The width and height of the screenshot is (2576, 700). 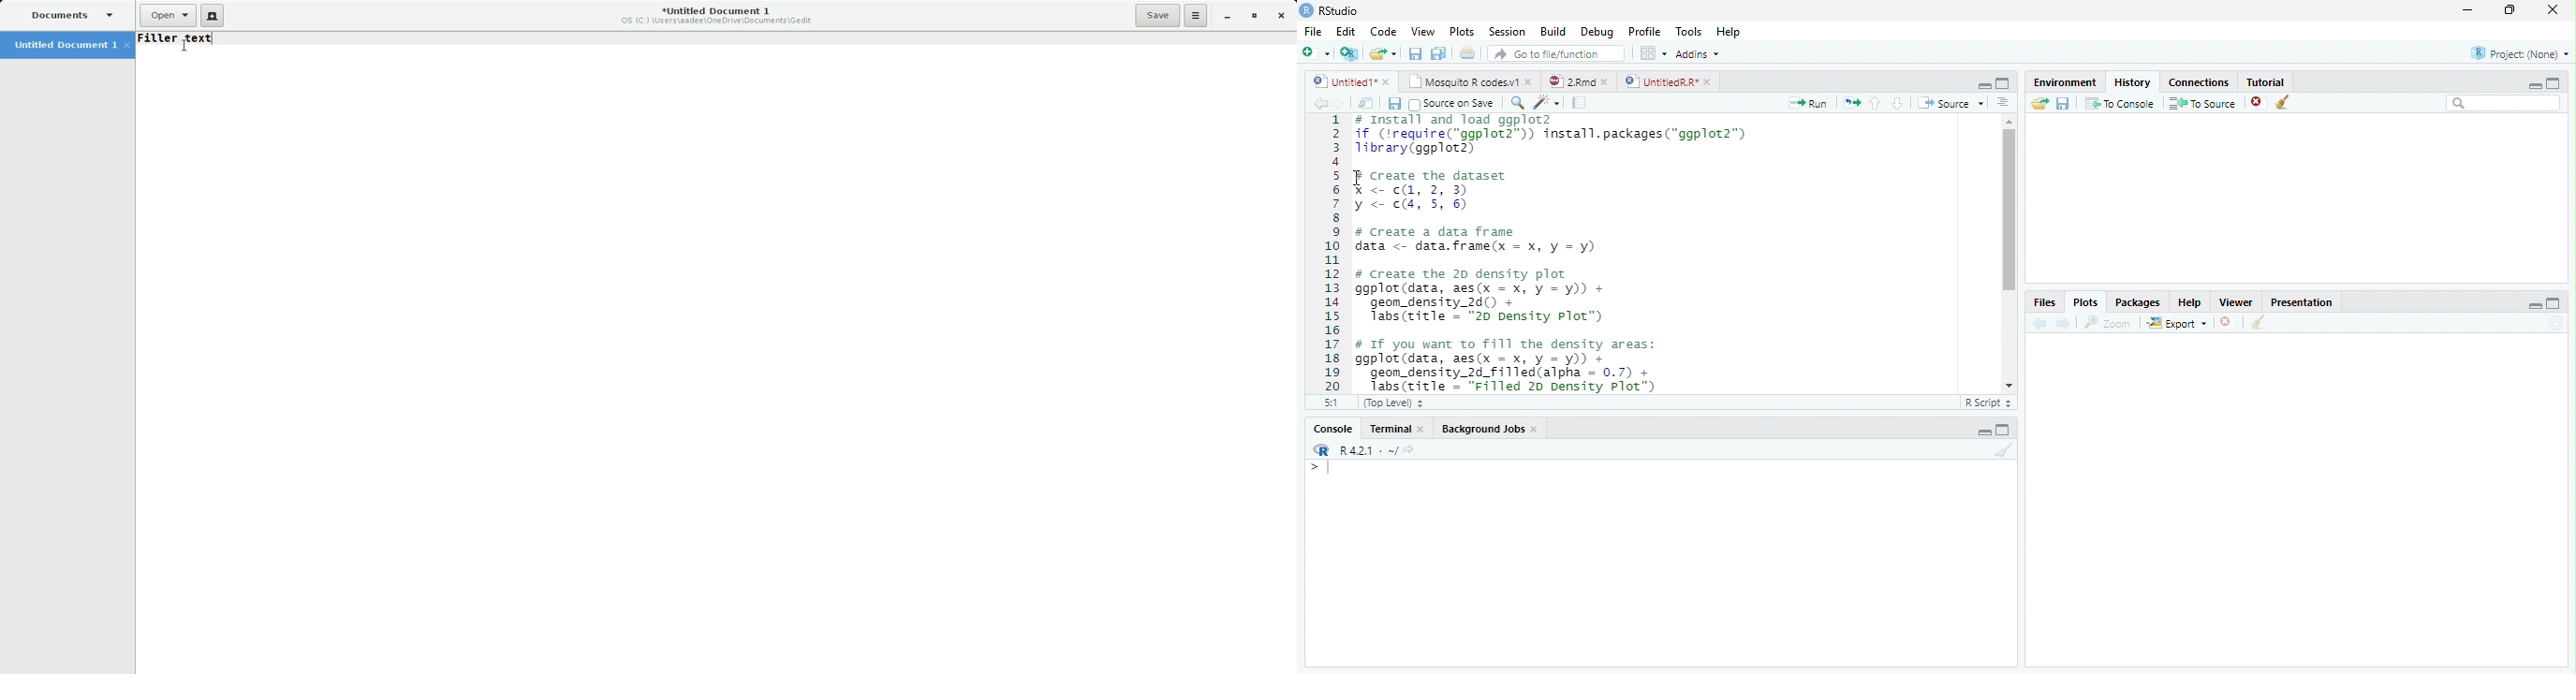 What do you see at coordinates (1348, 53) in the screenshot?
I see `Create a project` at bounding box center [1348, 53].